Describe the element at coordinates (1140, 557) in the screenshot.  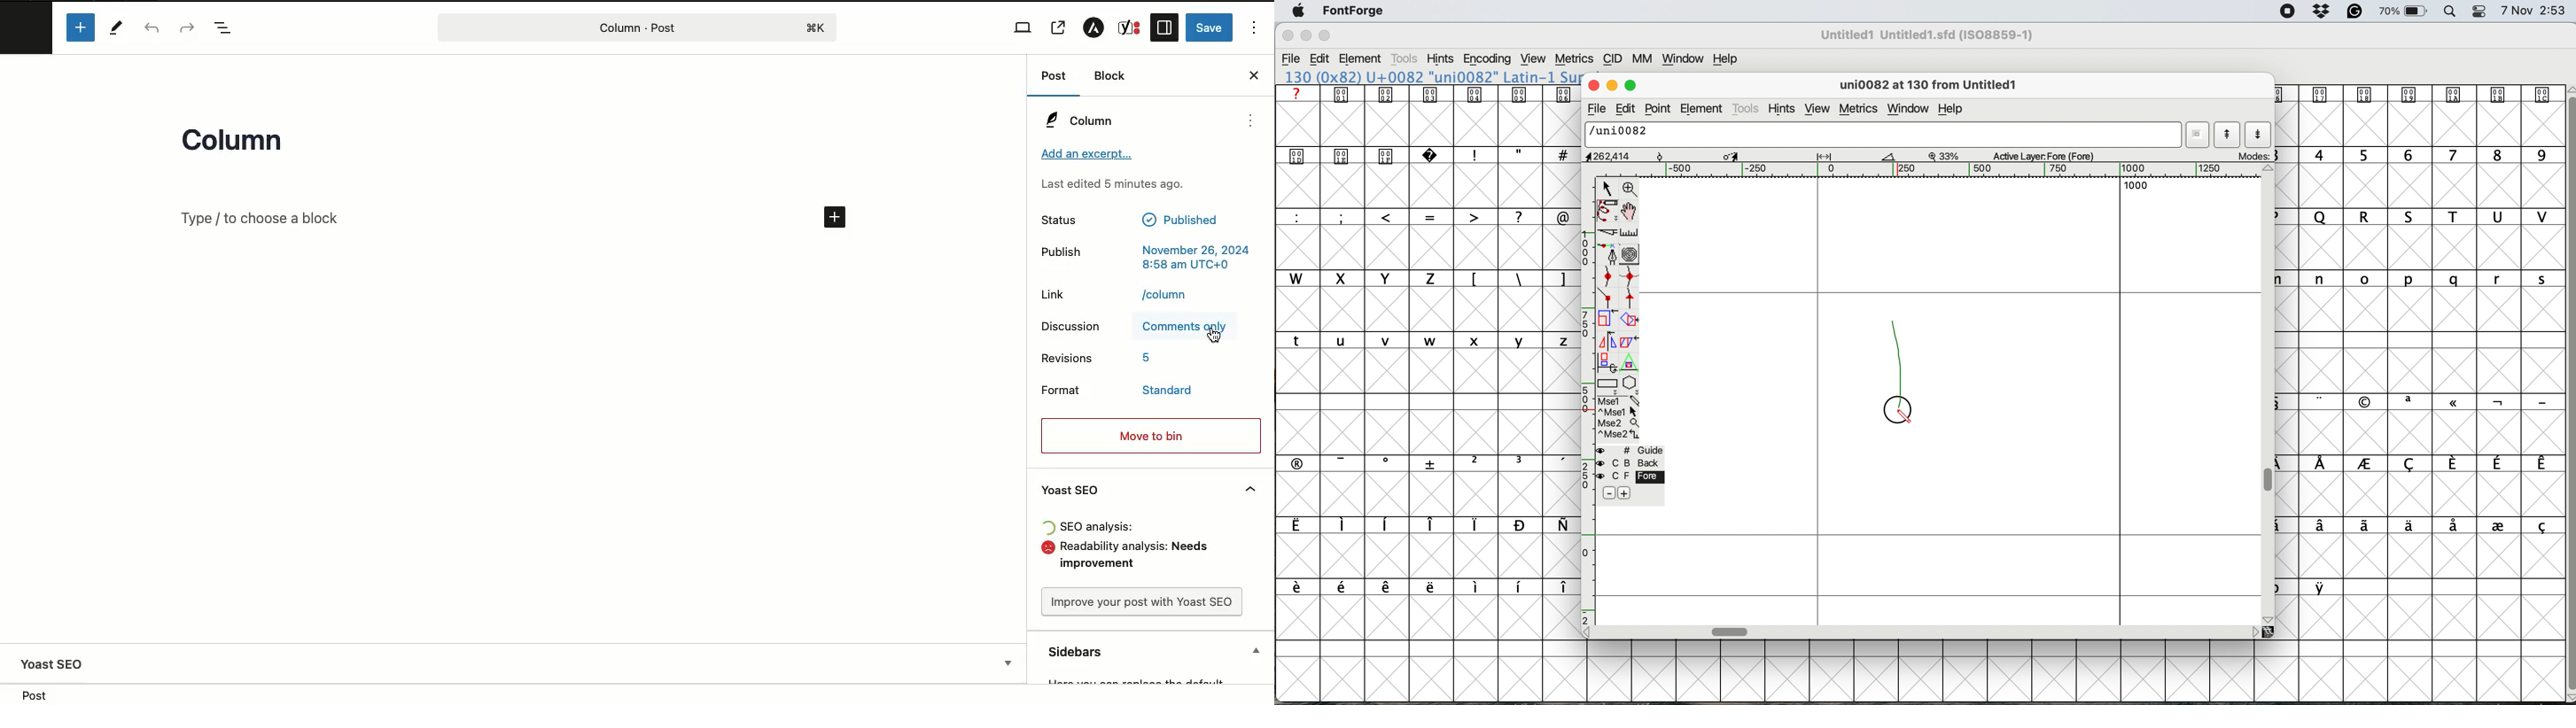
I see `Analysis` at that location.